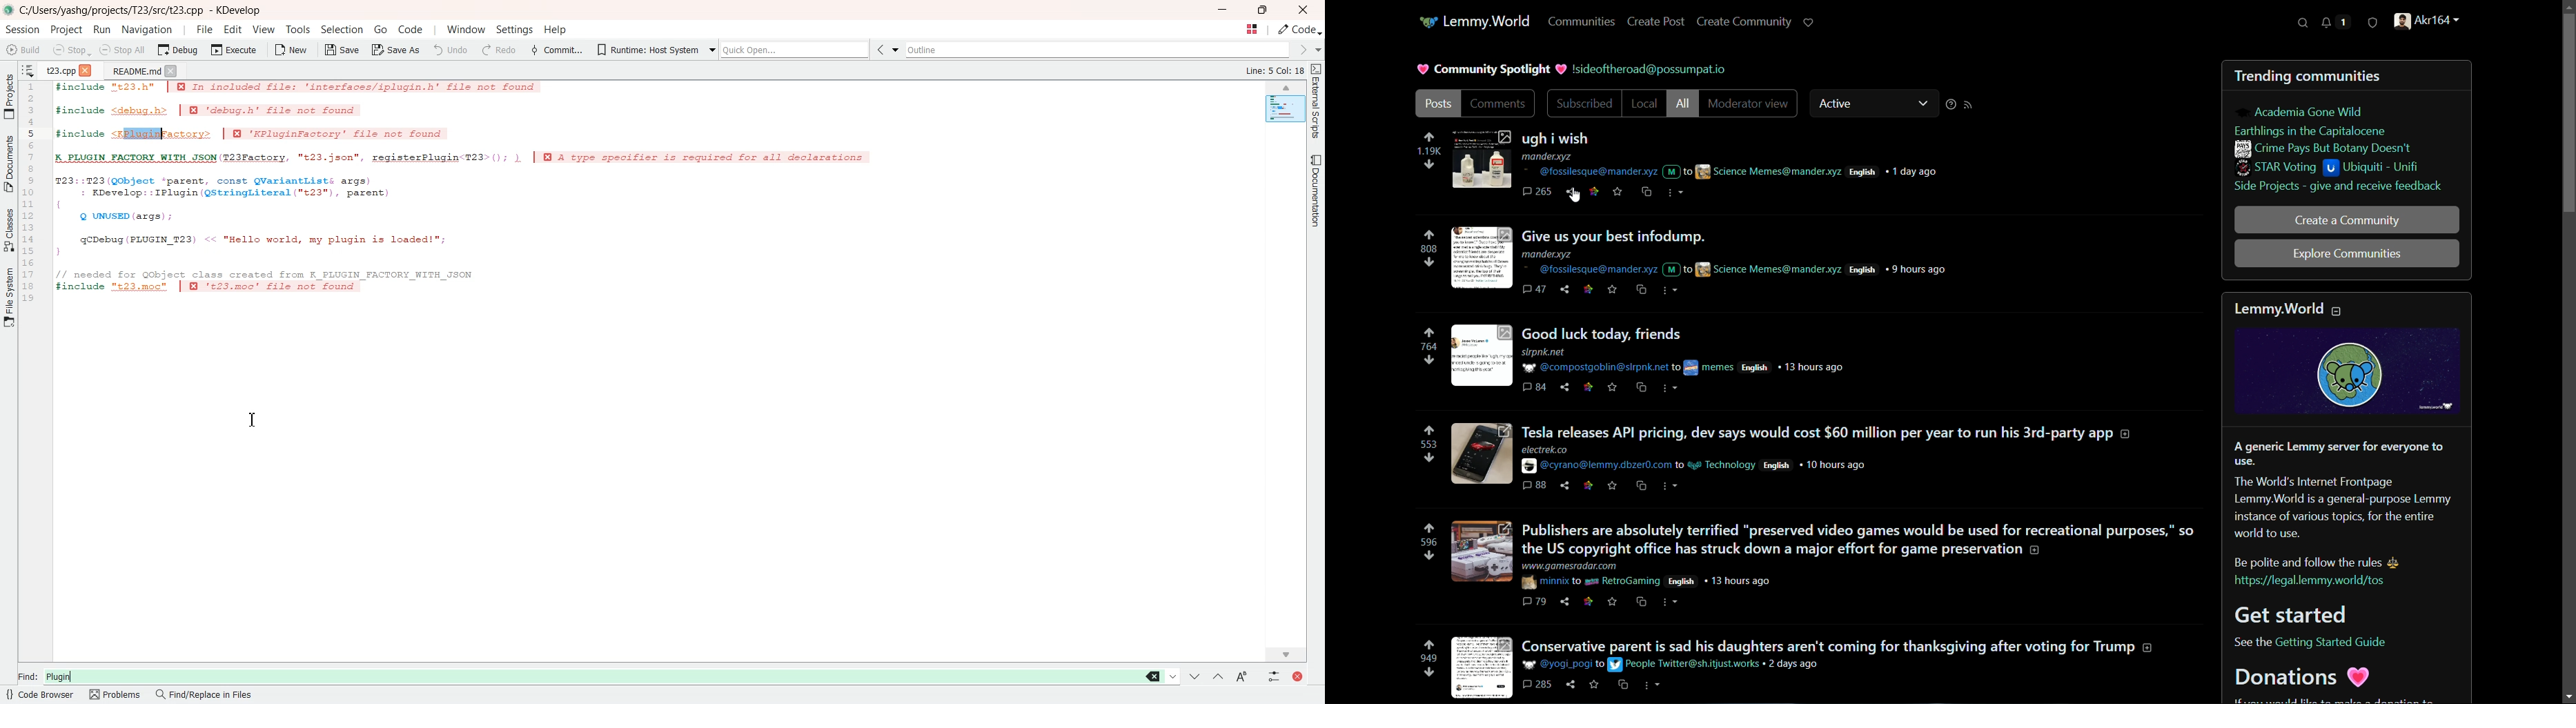 This screenshot has width=2576, height=728. Describe the element at coordinates (1643, 387) in the screenshot. I see `cross psot` at that location.